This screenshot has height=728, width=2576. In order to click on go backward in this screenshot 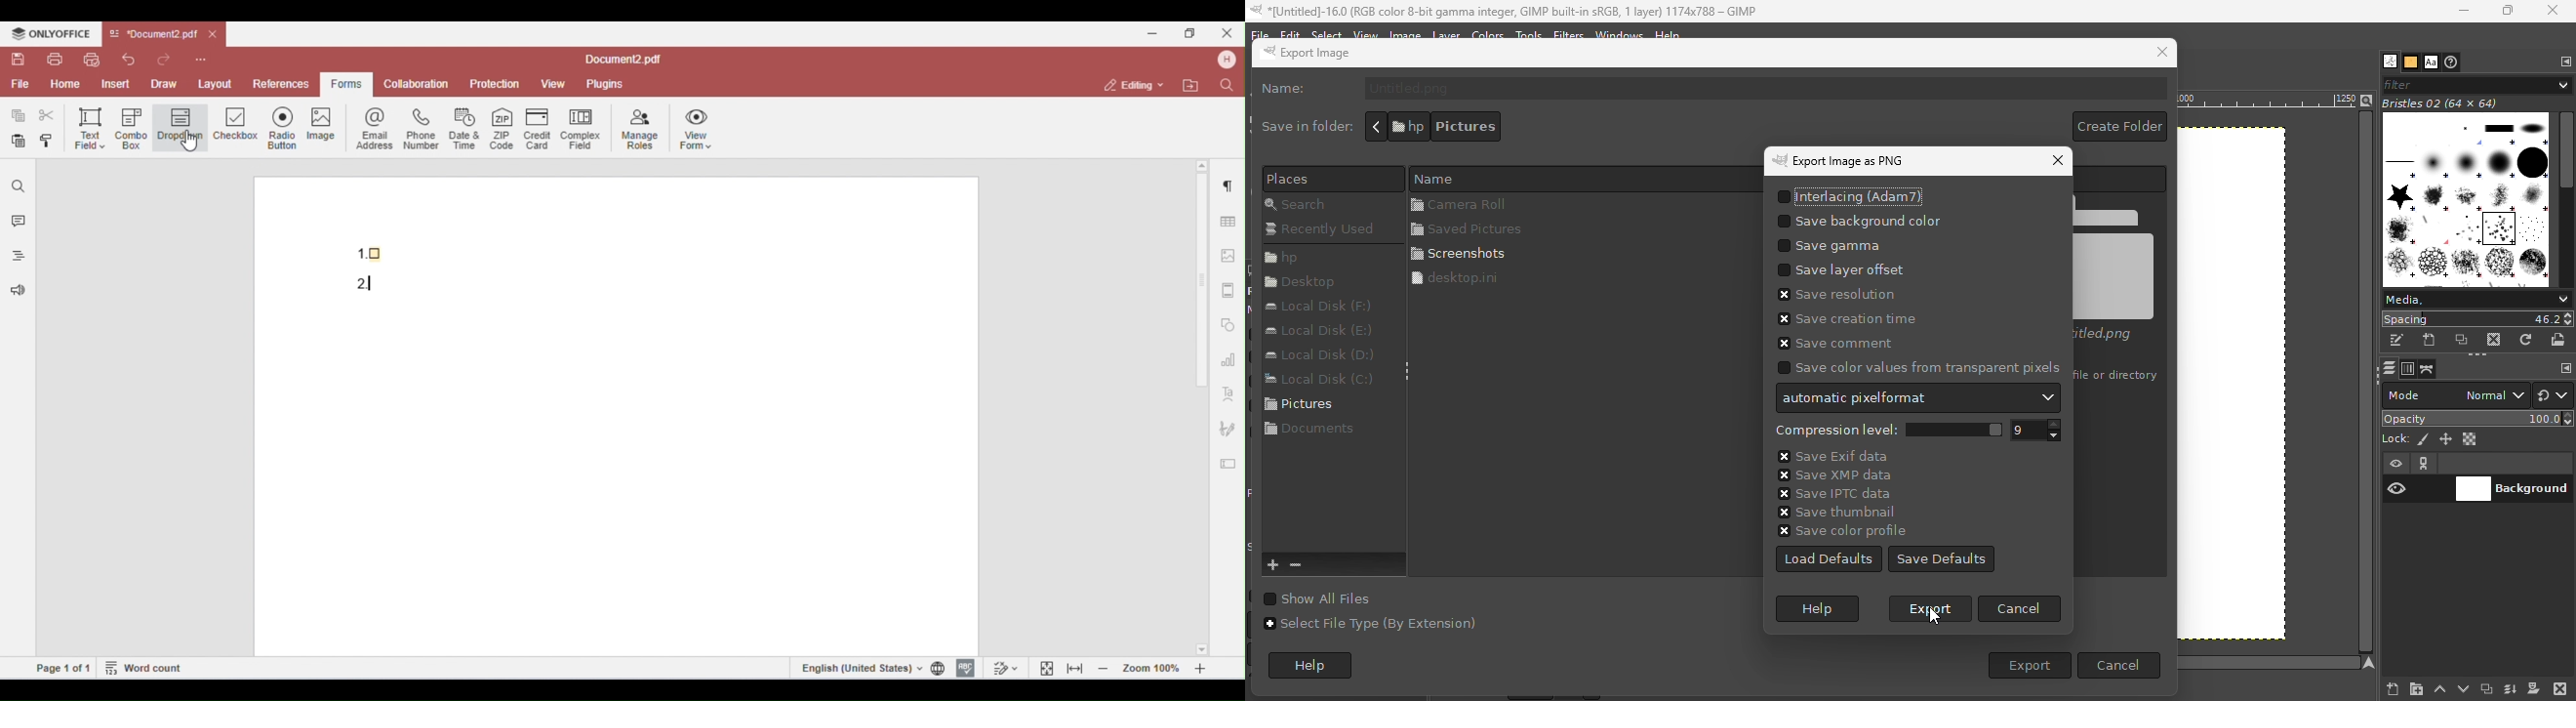, I will do `click(1376, 126)`.